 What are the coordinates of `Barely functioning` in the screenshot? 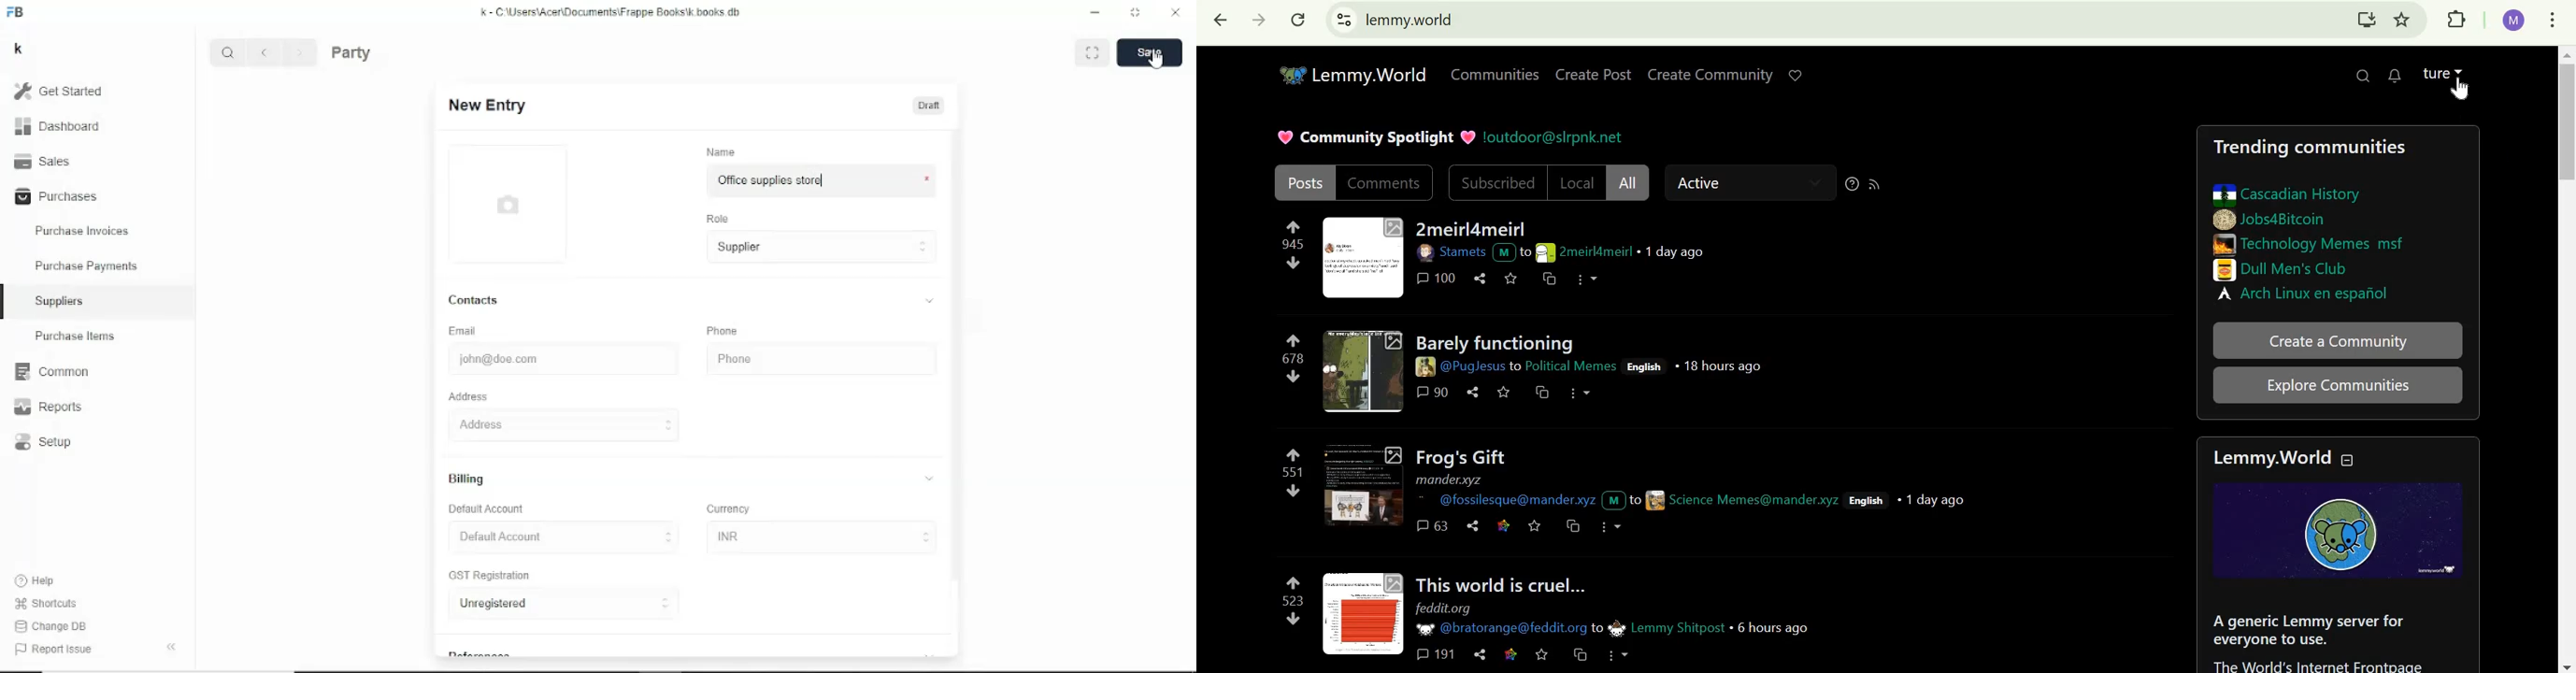 It's located at (1496, 341).